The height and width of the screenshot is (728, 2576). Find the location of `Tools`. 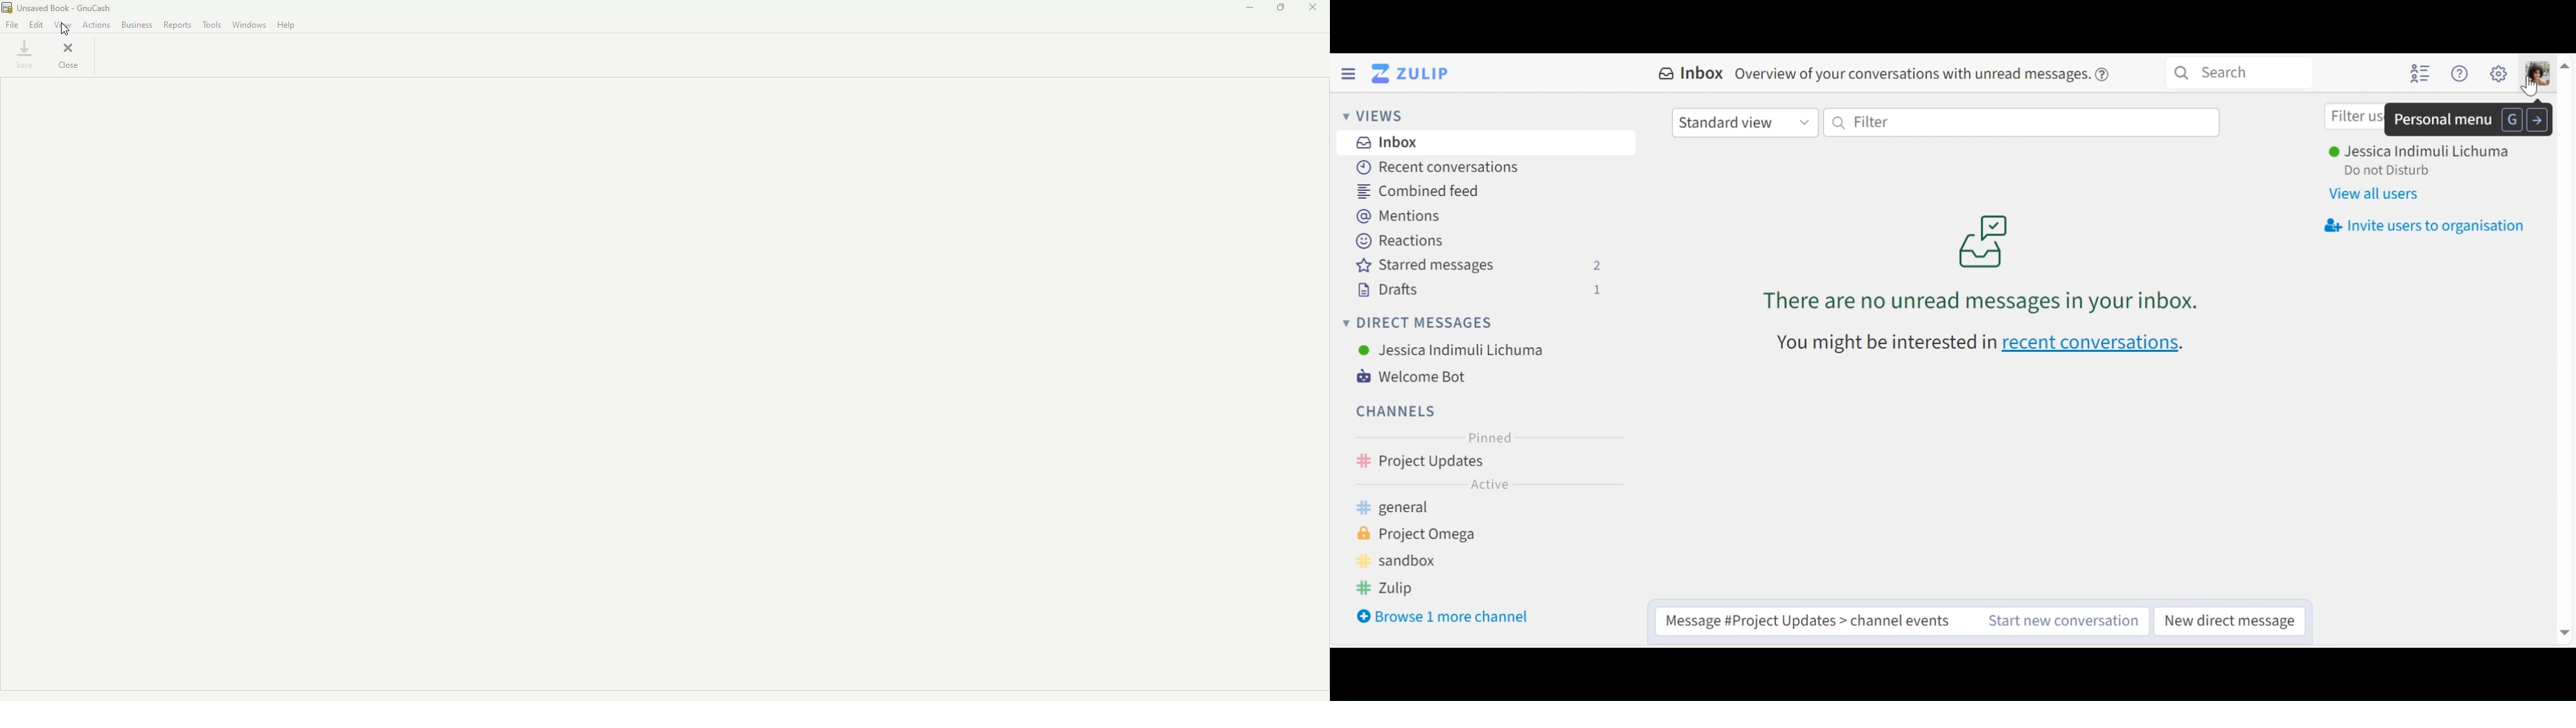

Tools is located at coordinates (212, 24).